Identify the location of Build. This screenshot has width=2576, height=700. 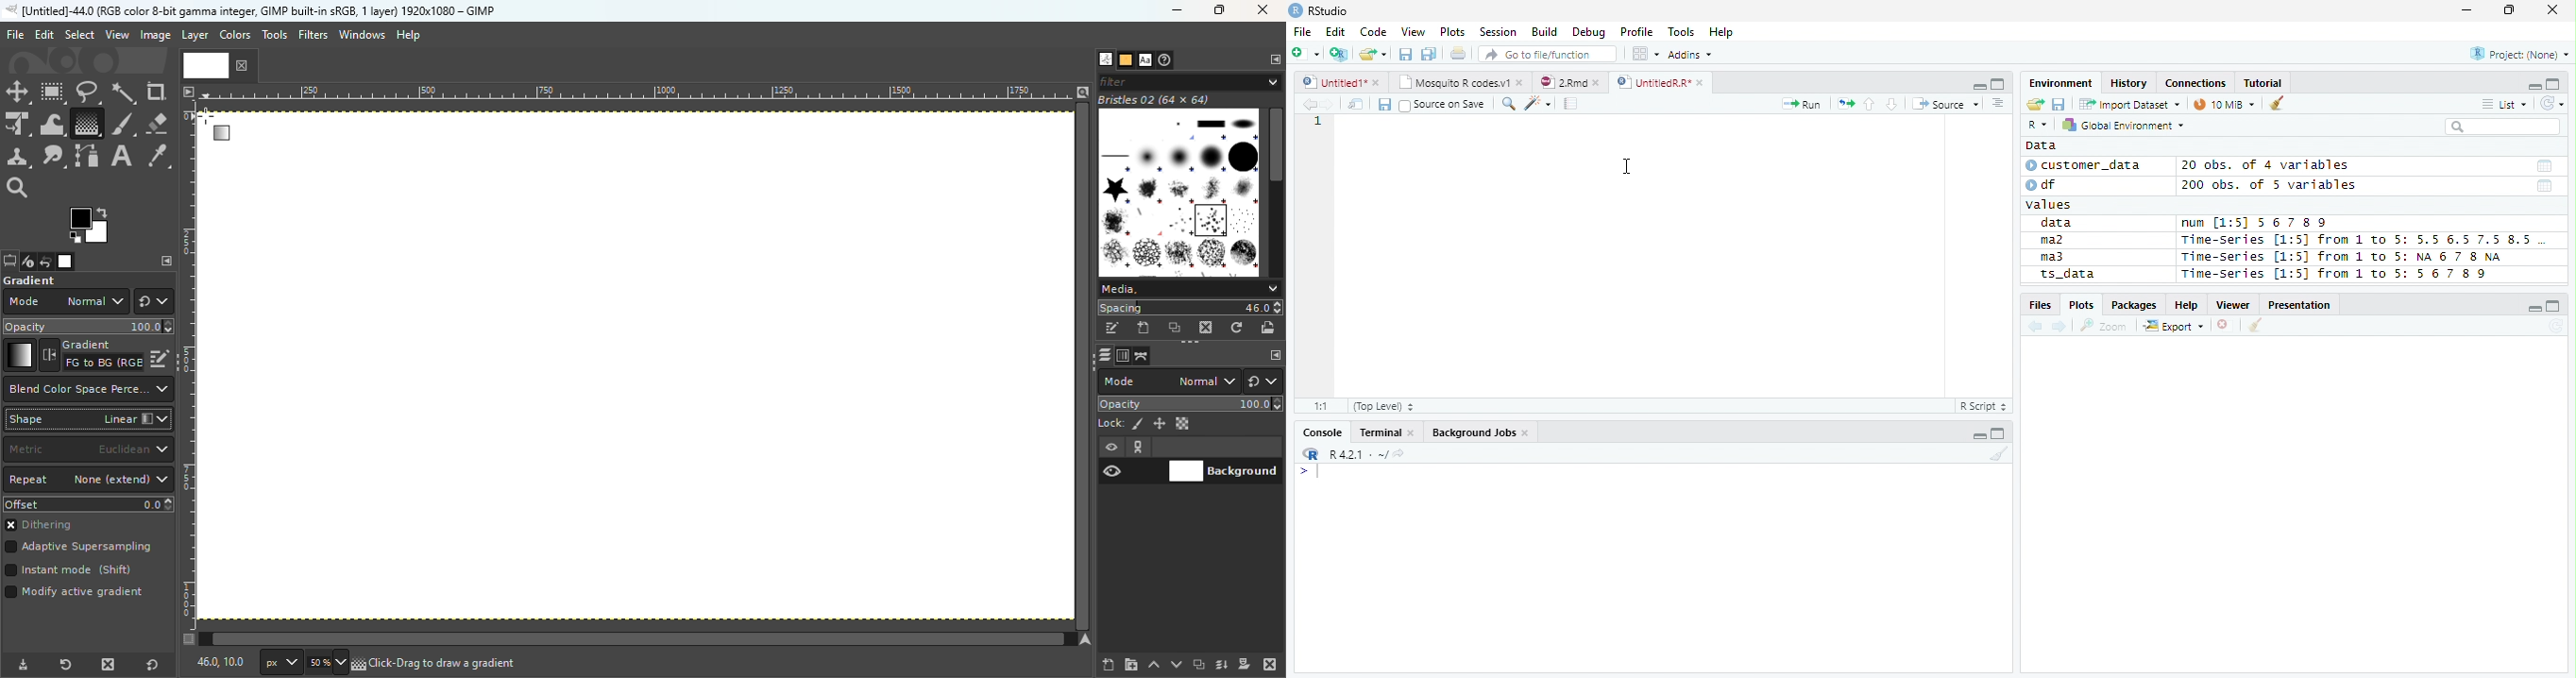
(1547, 33).